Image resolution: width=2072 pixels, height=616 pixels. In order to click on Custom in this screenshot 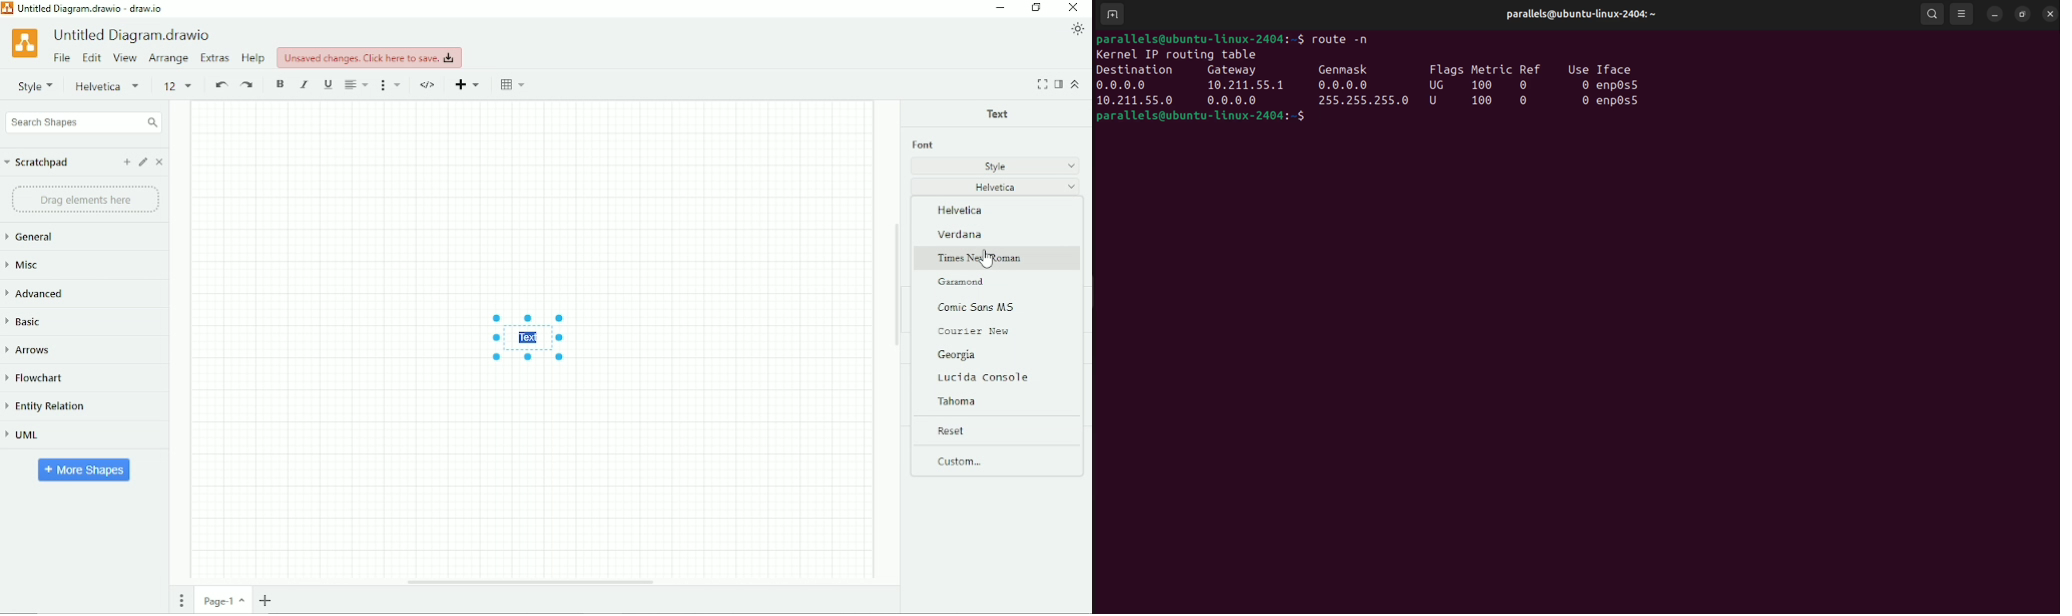, I will do `click(960, 461)`.